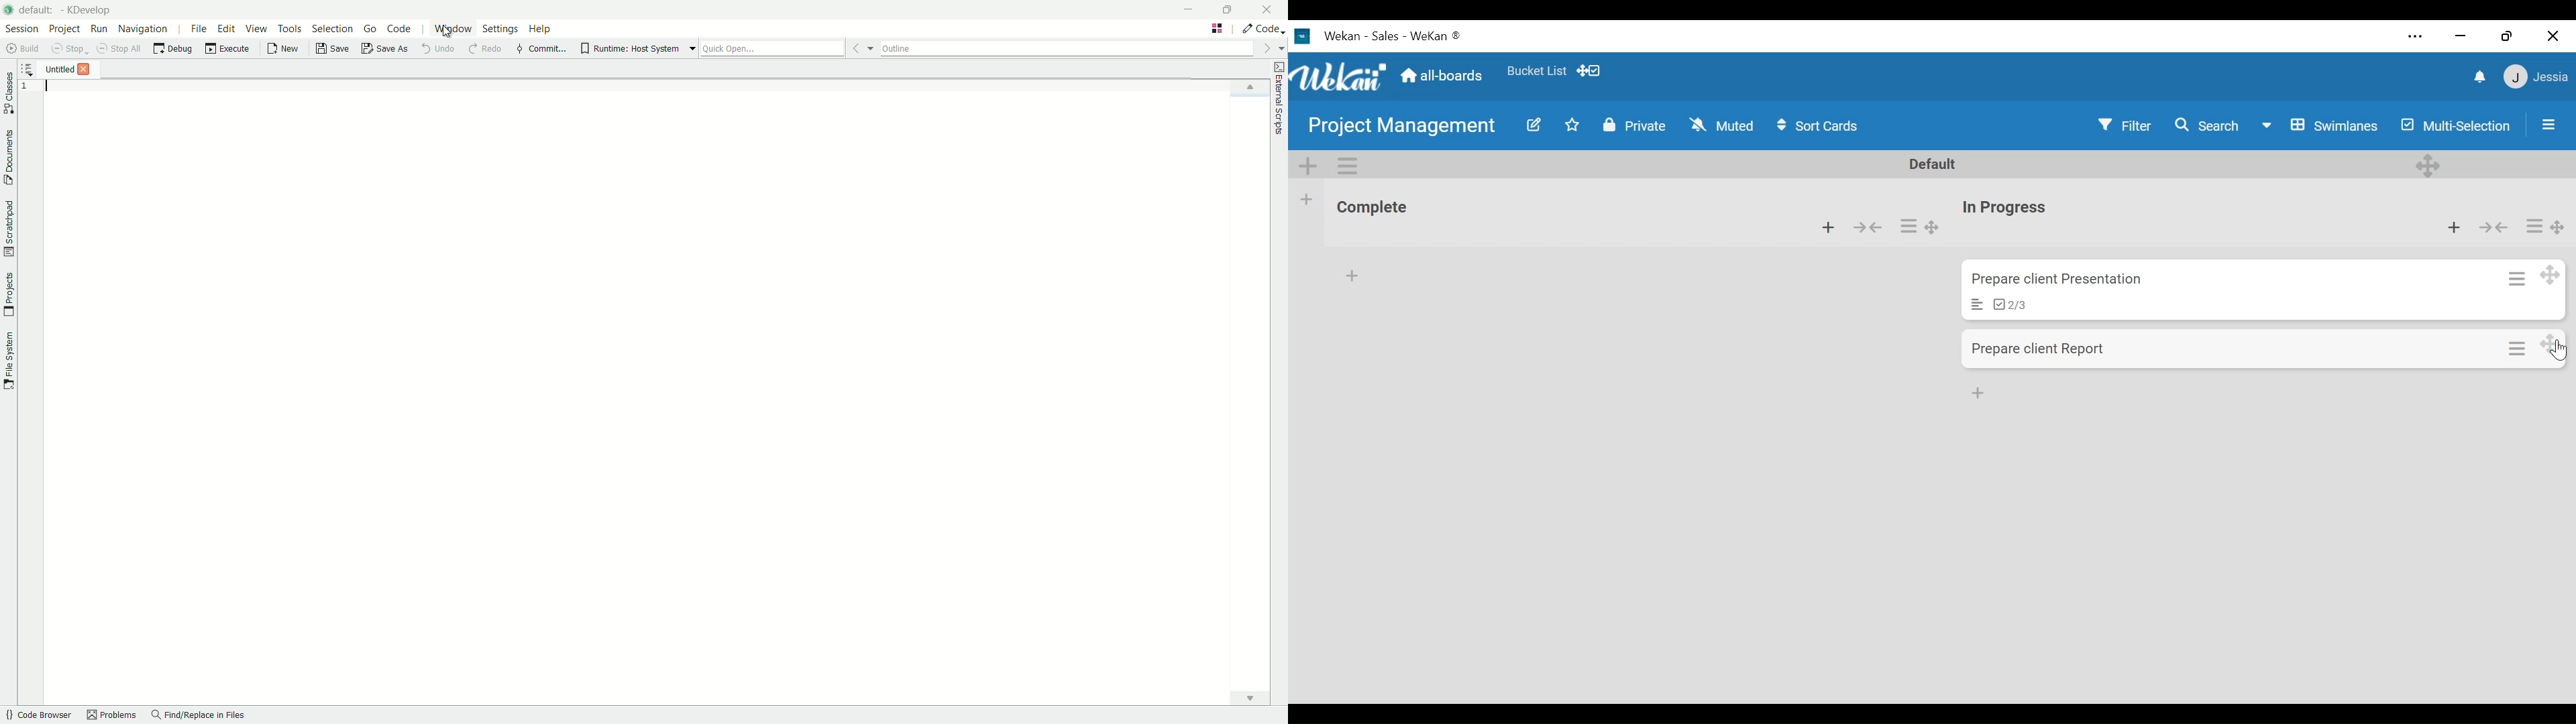 The image size is (2576, 728). I want to click on Checklist, so click(2013, 304).